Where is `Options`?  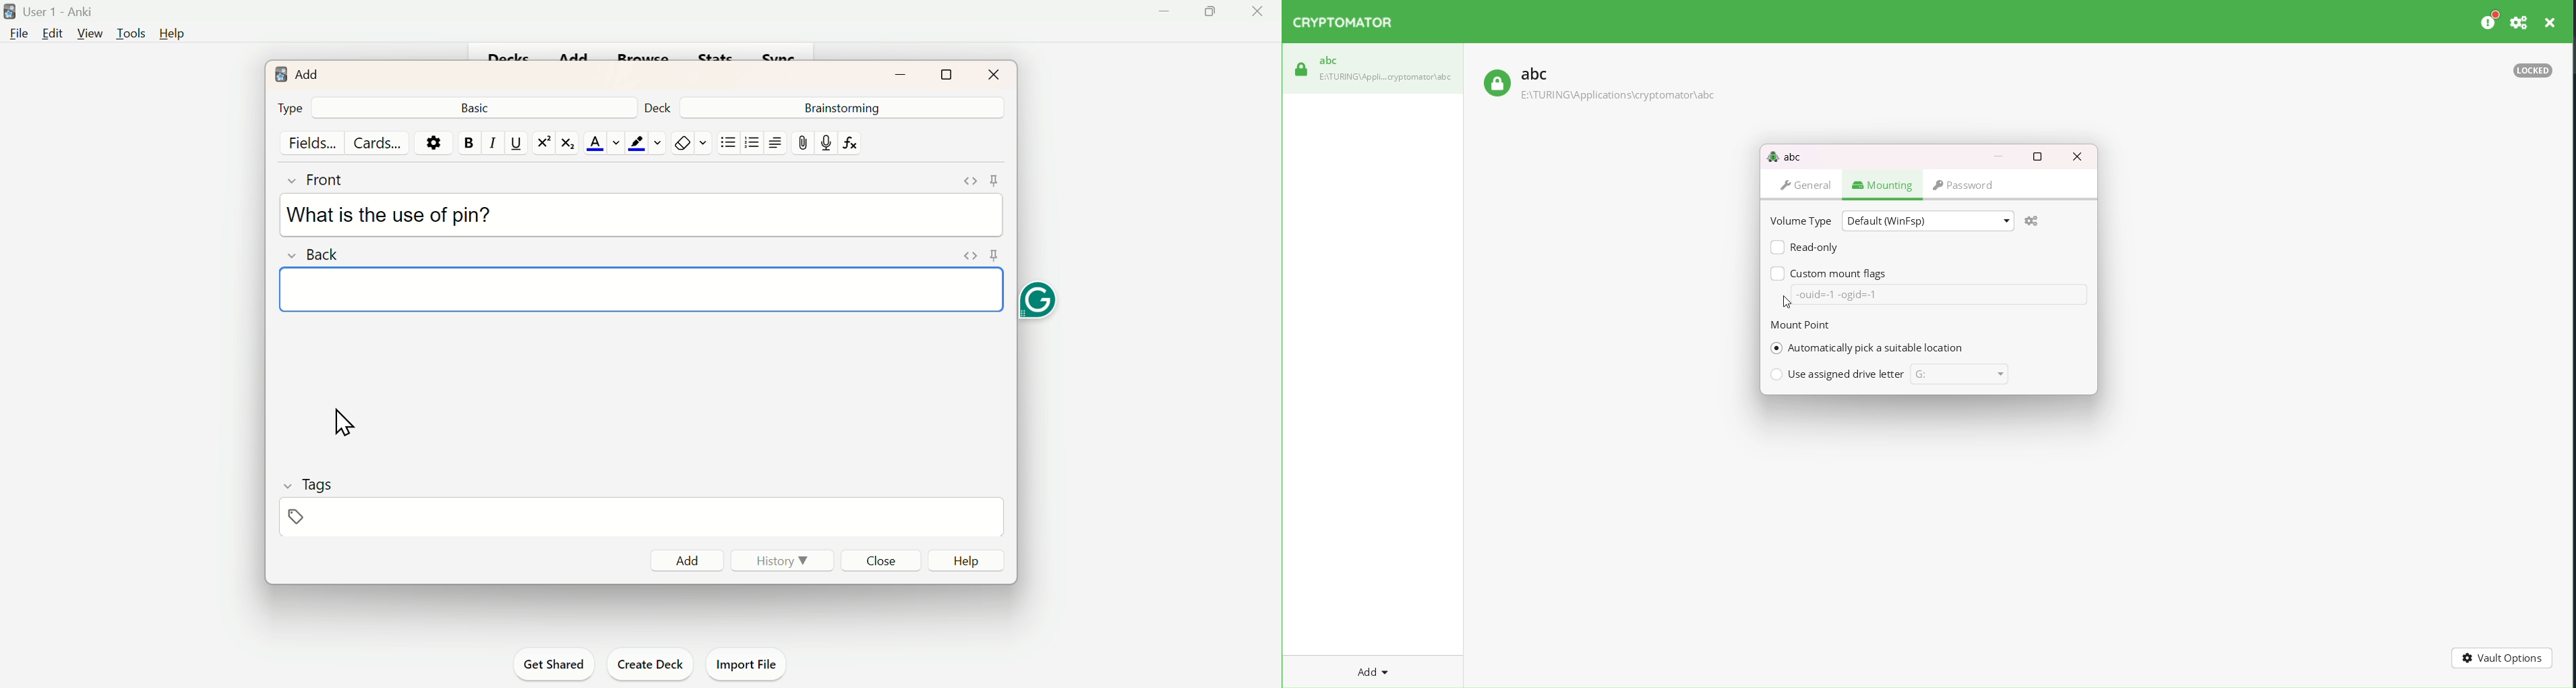
Options is located at coordinates (433, 142).